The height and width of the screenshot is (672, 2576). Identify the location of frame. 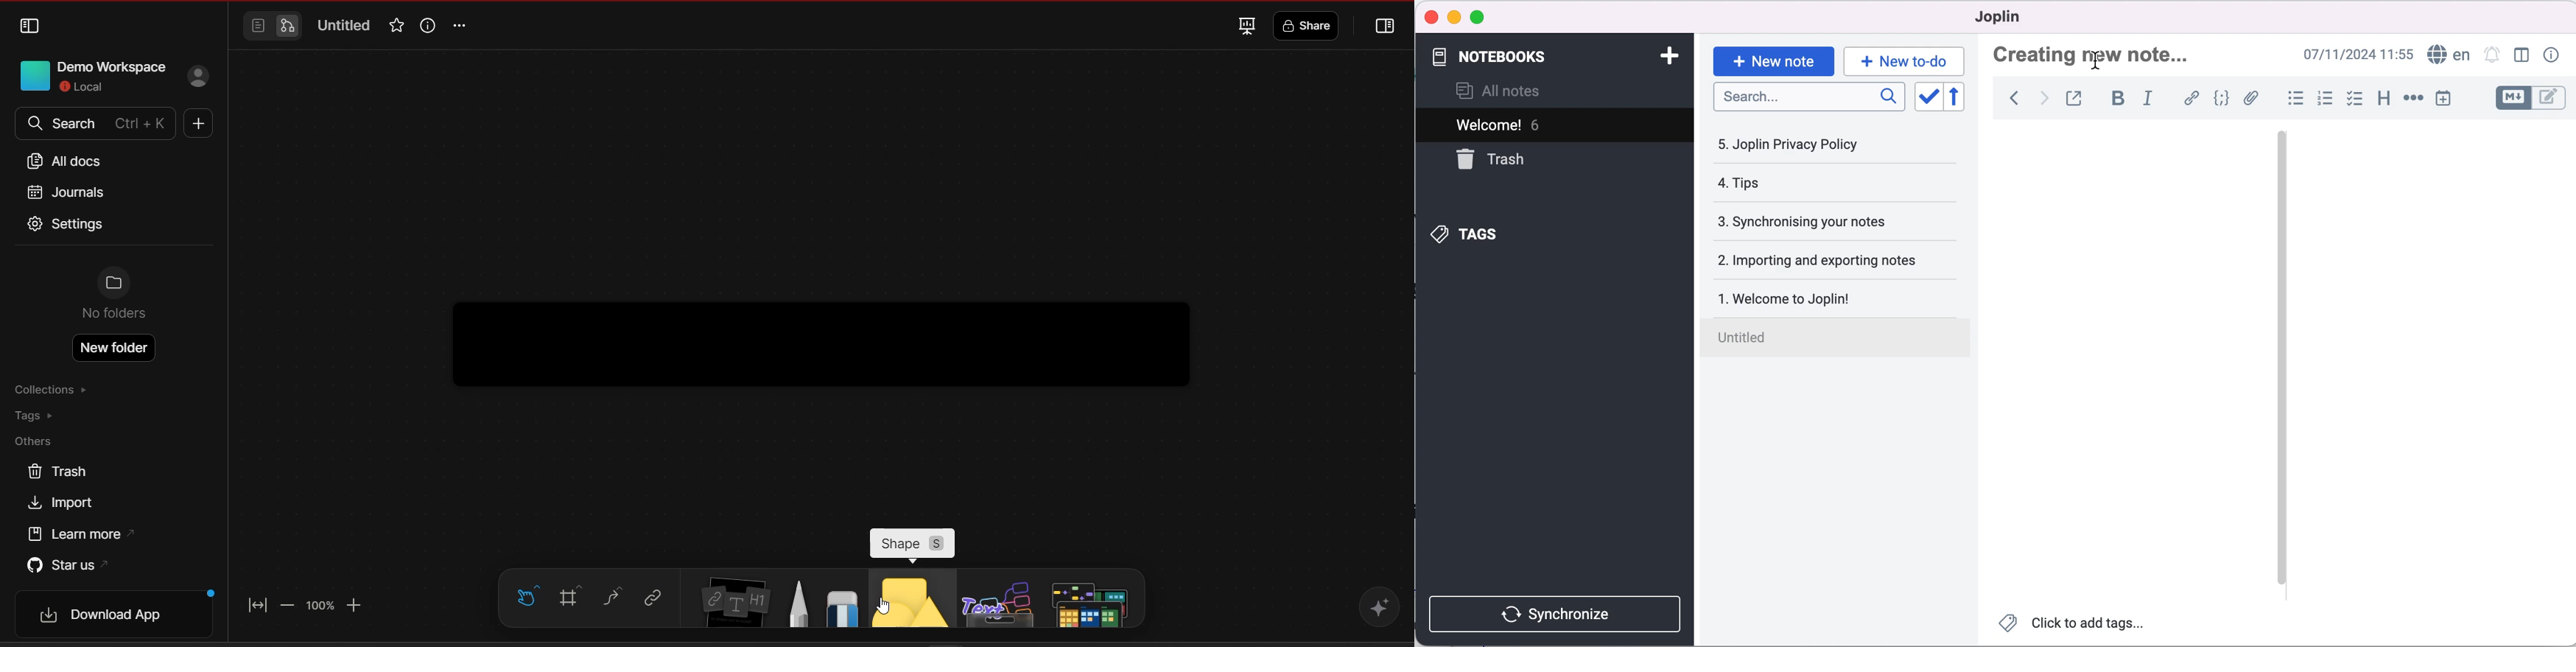
(575, 598).